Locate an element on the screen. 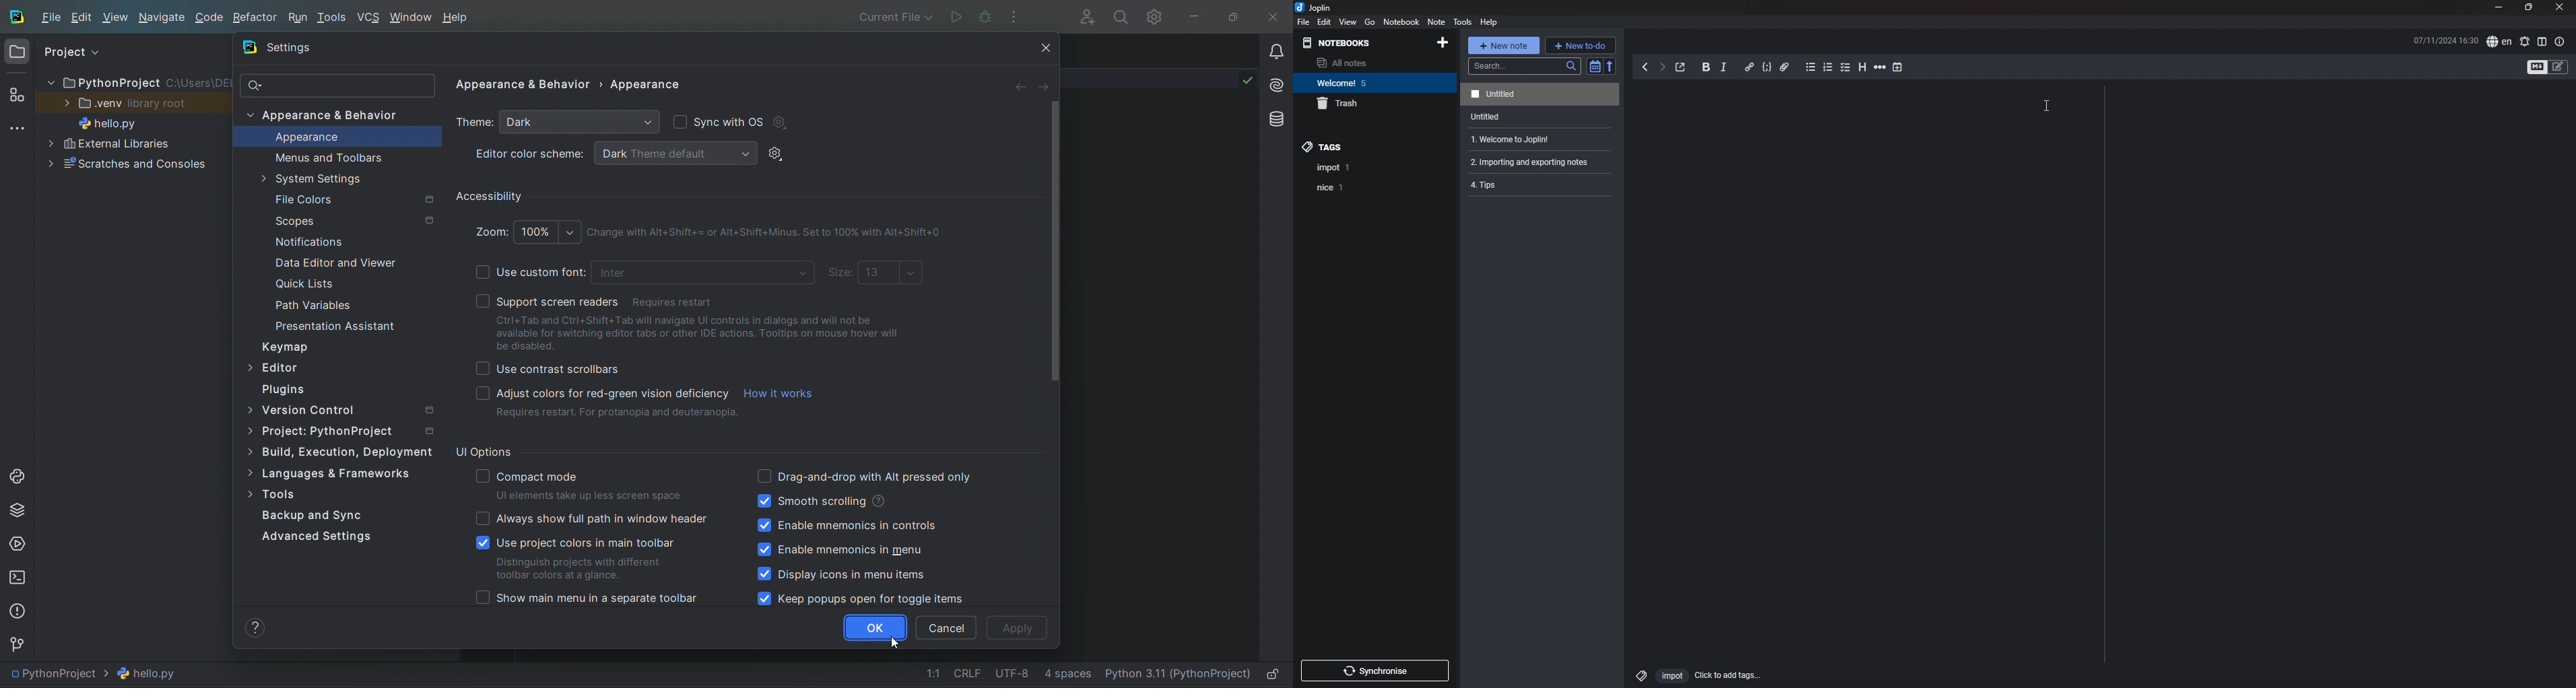 This screenshot has height=700, width=2576. add notebook is located at coordinates (1443, 43).